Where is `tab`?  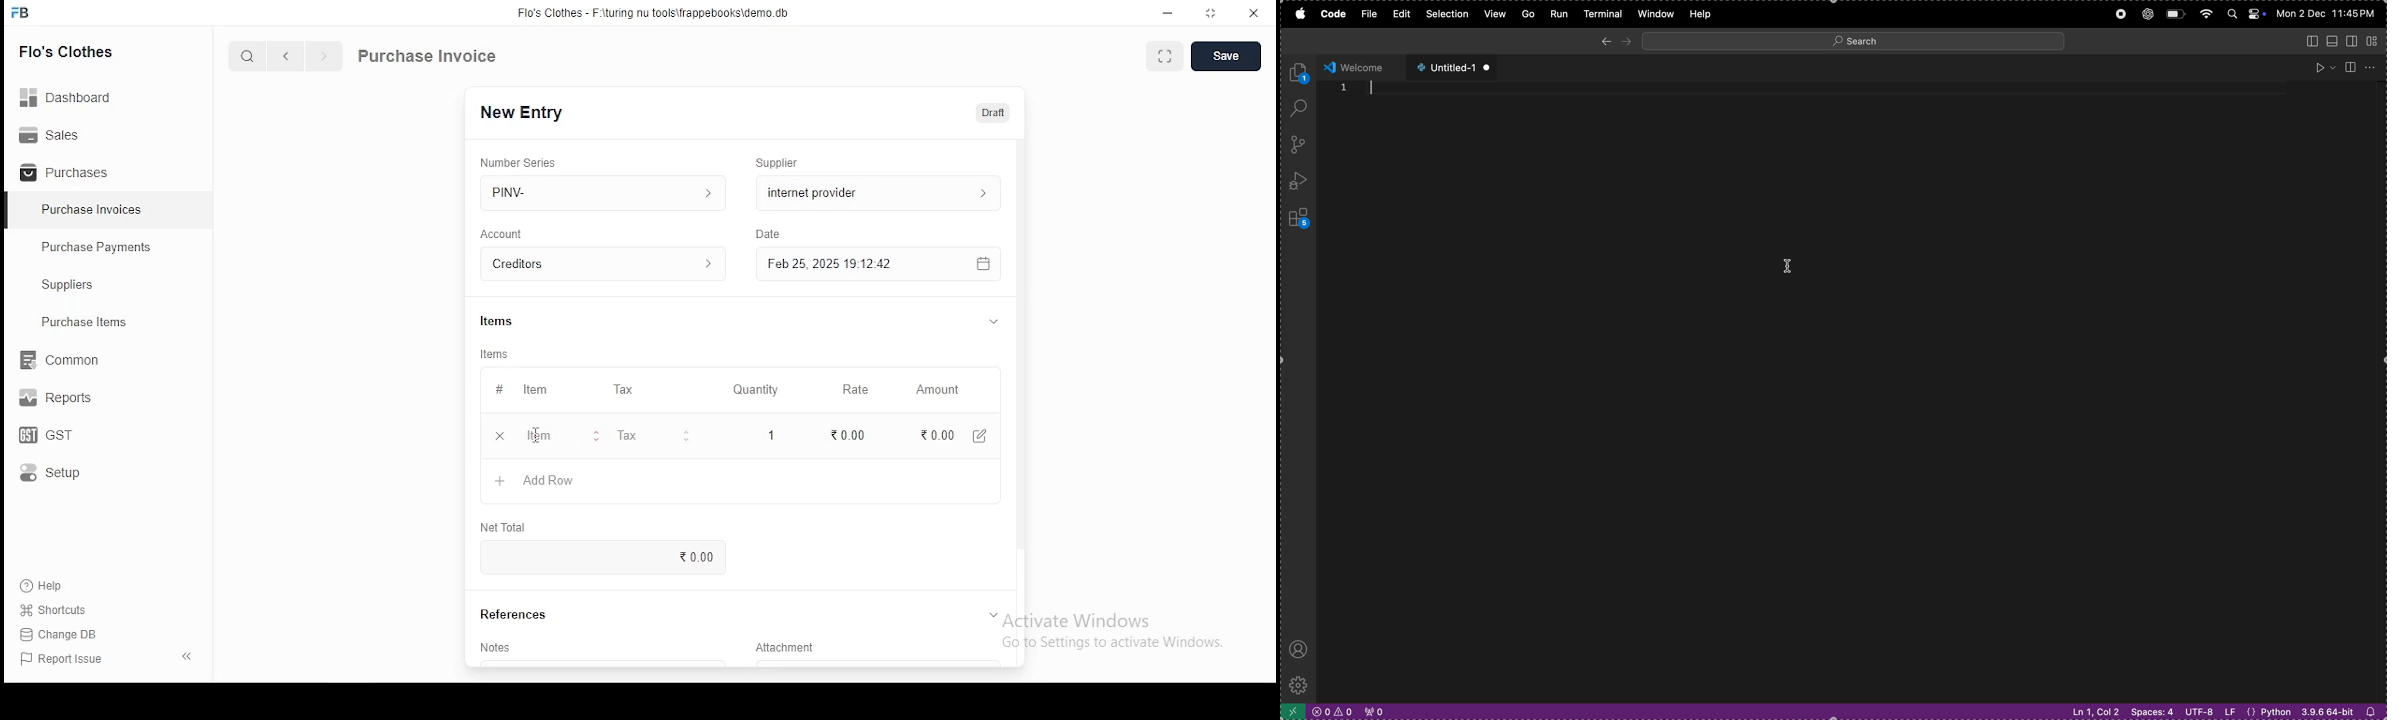 tab is located at coordinates (993, 322).